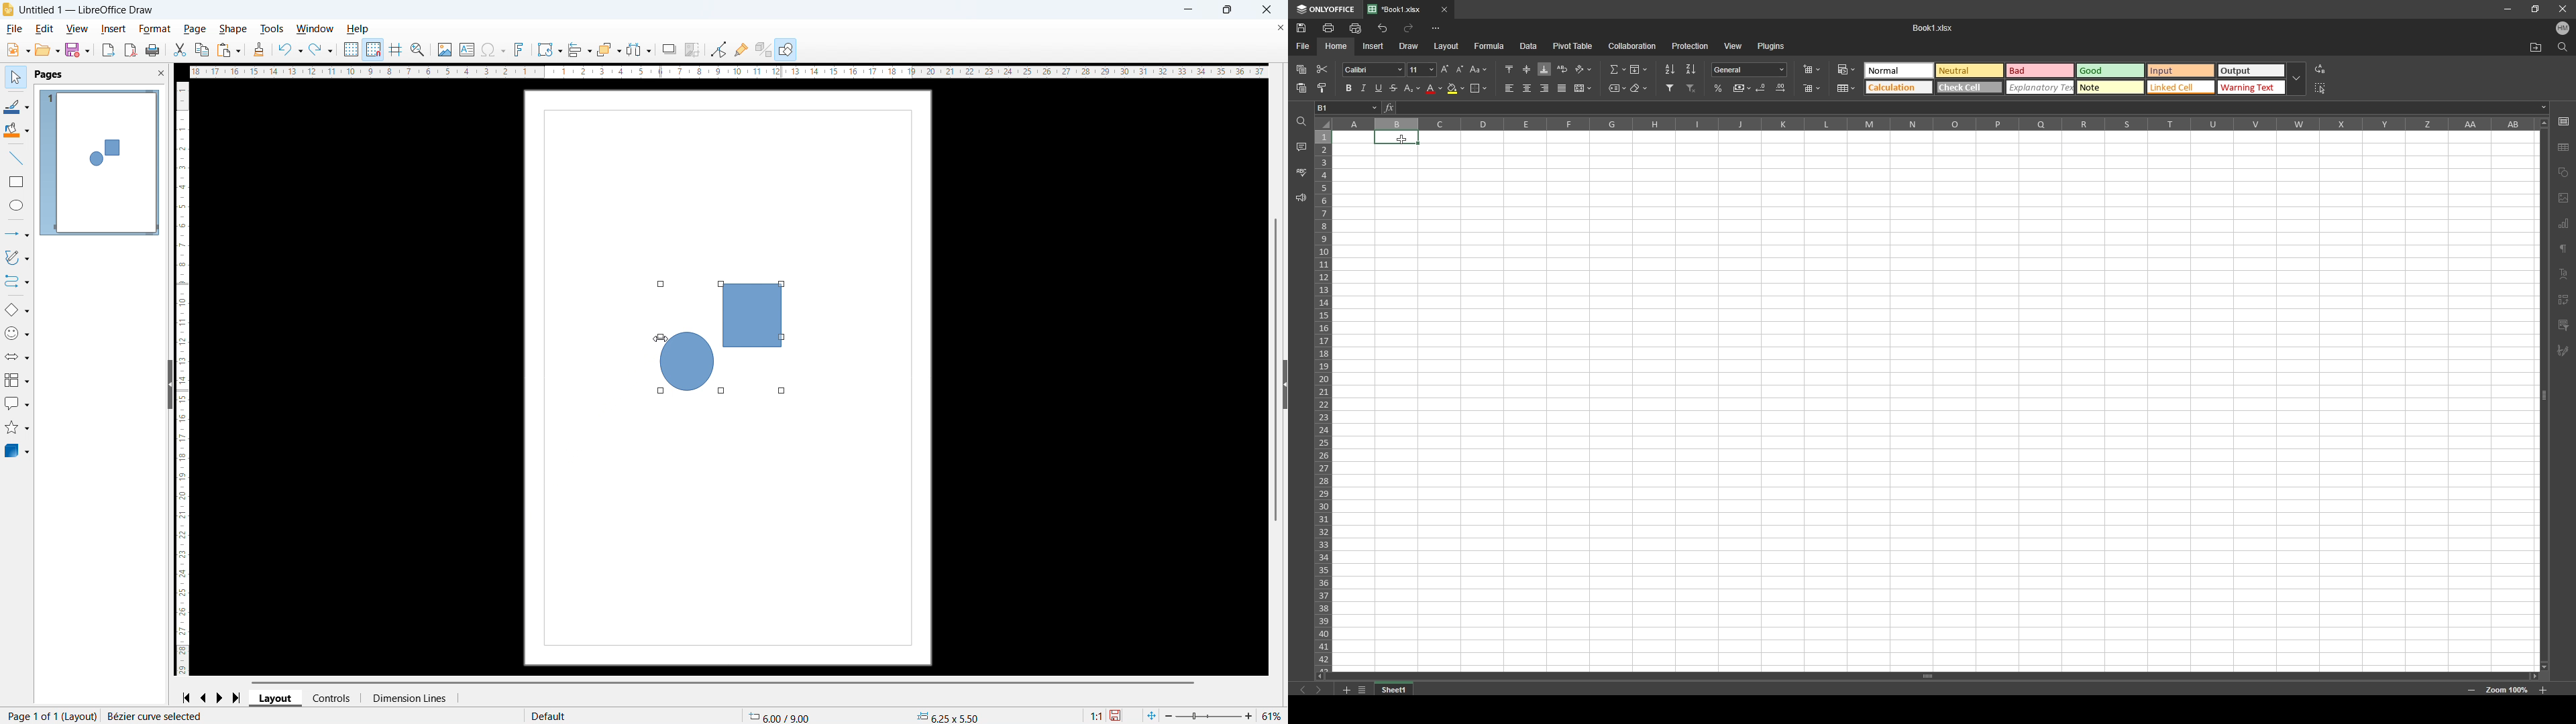 The image size is (2576, 728). What do you see at coordinates (1544, 88) in the screenshot?
I see `align right` at bounding box center [1544, 88].